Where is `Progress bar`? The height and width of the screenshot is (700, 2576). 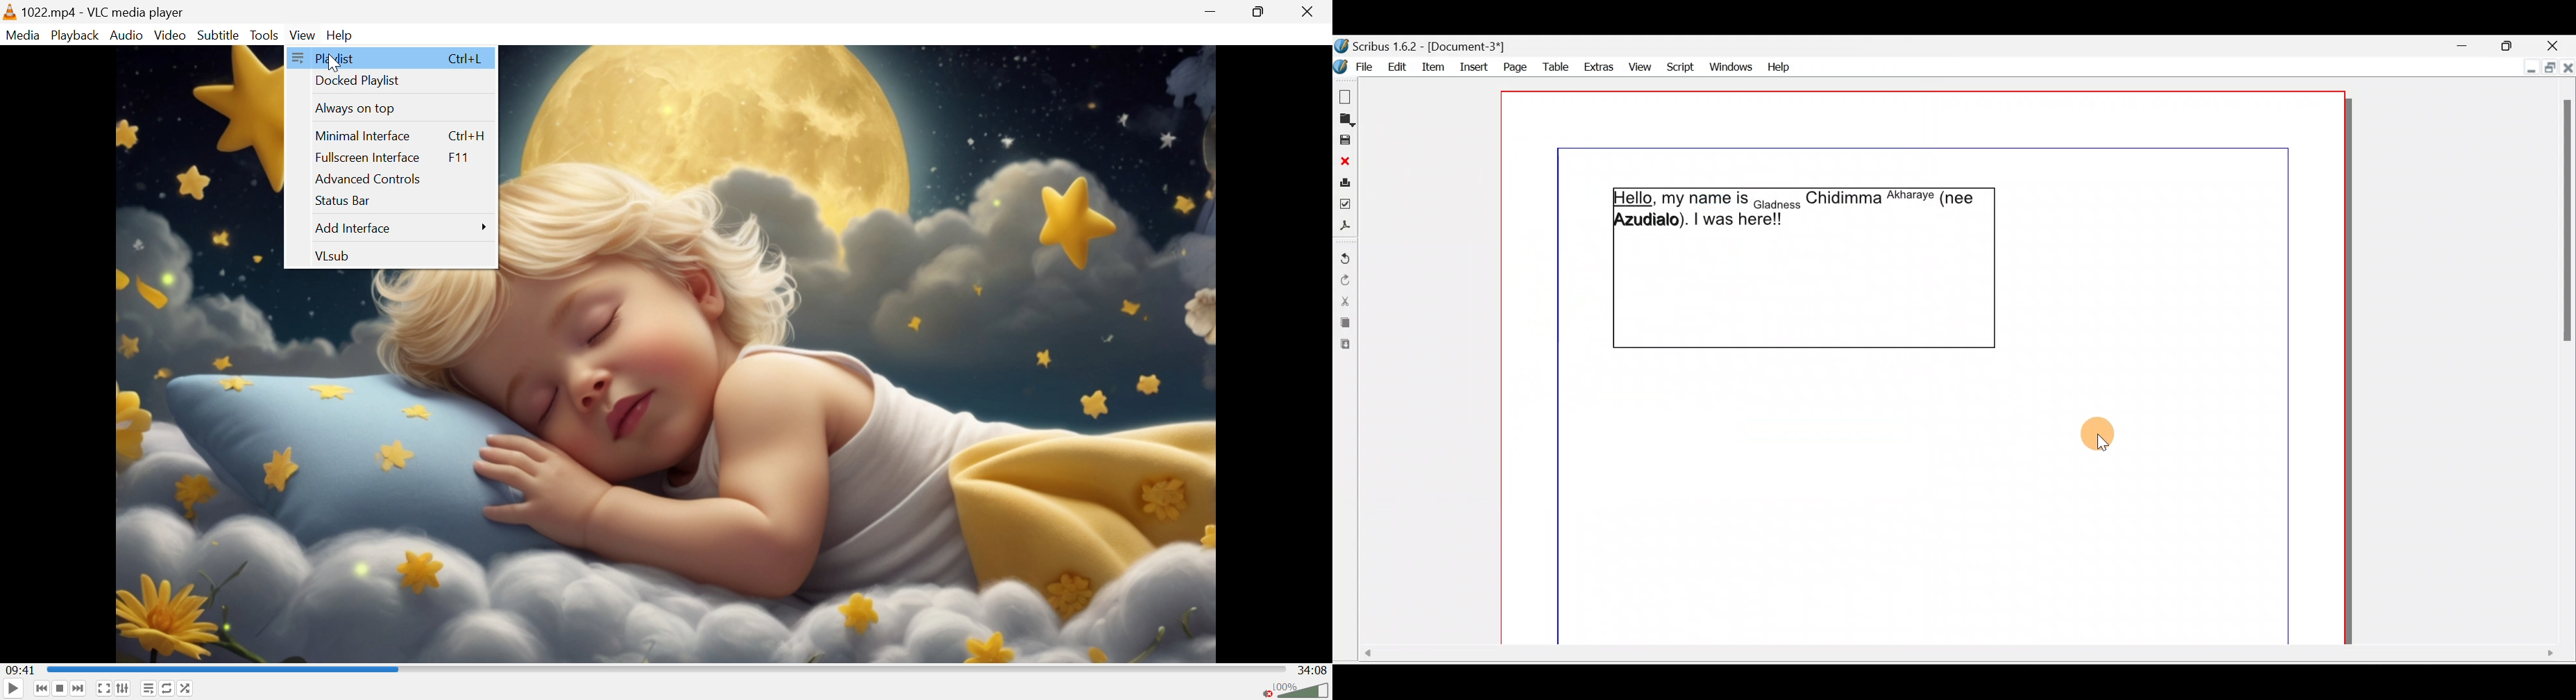
Progress bar is located at coordinates (668, 672).